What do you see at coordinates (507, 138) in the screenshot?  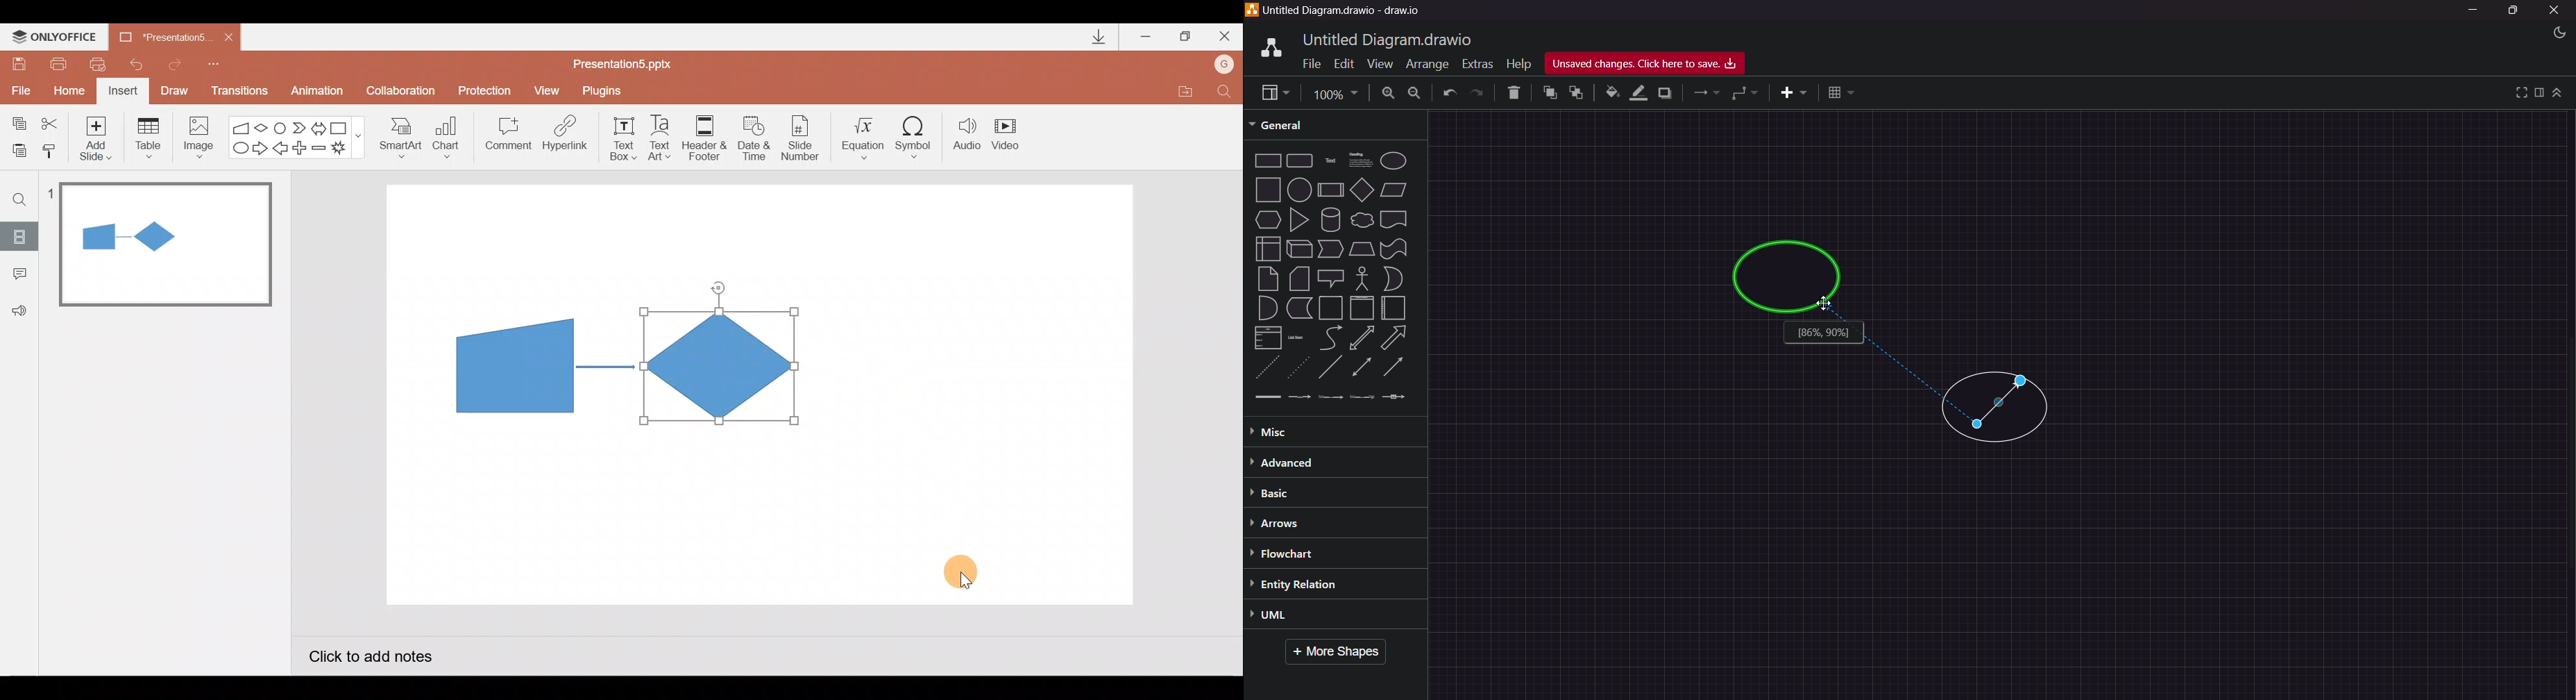 I see `Comment` at bounding box center [507, 138].